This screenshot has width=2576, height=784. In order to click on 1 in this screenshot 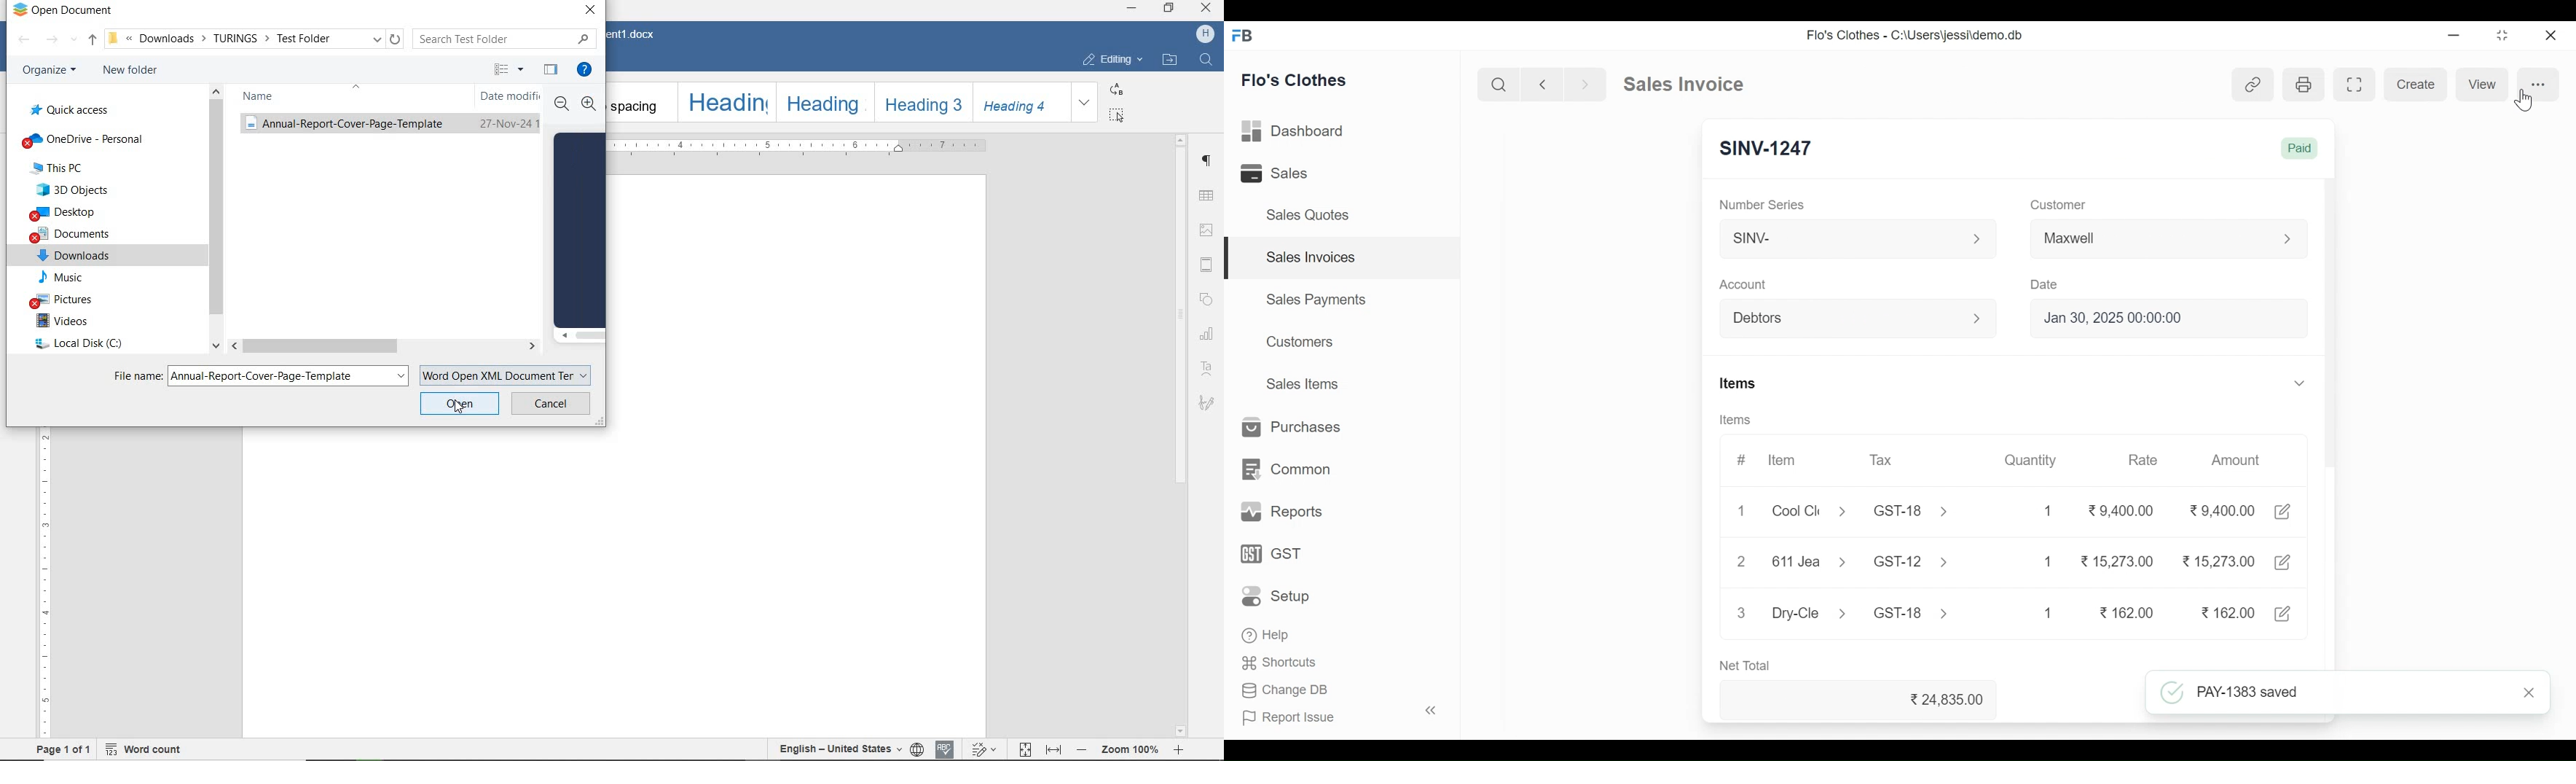, I will do `click(2051, 509)`.